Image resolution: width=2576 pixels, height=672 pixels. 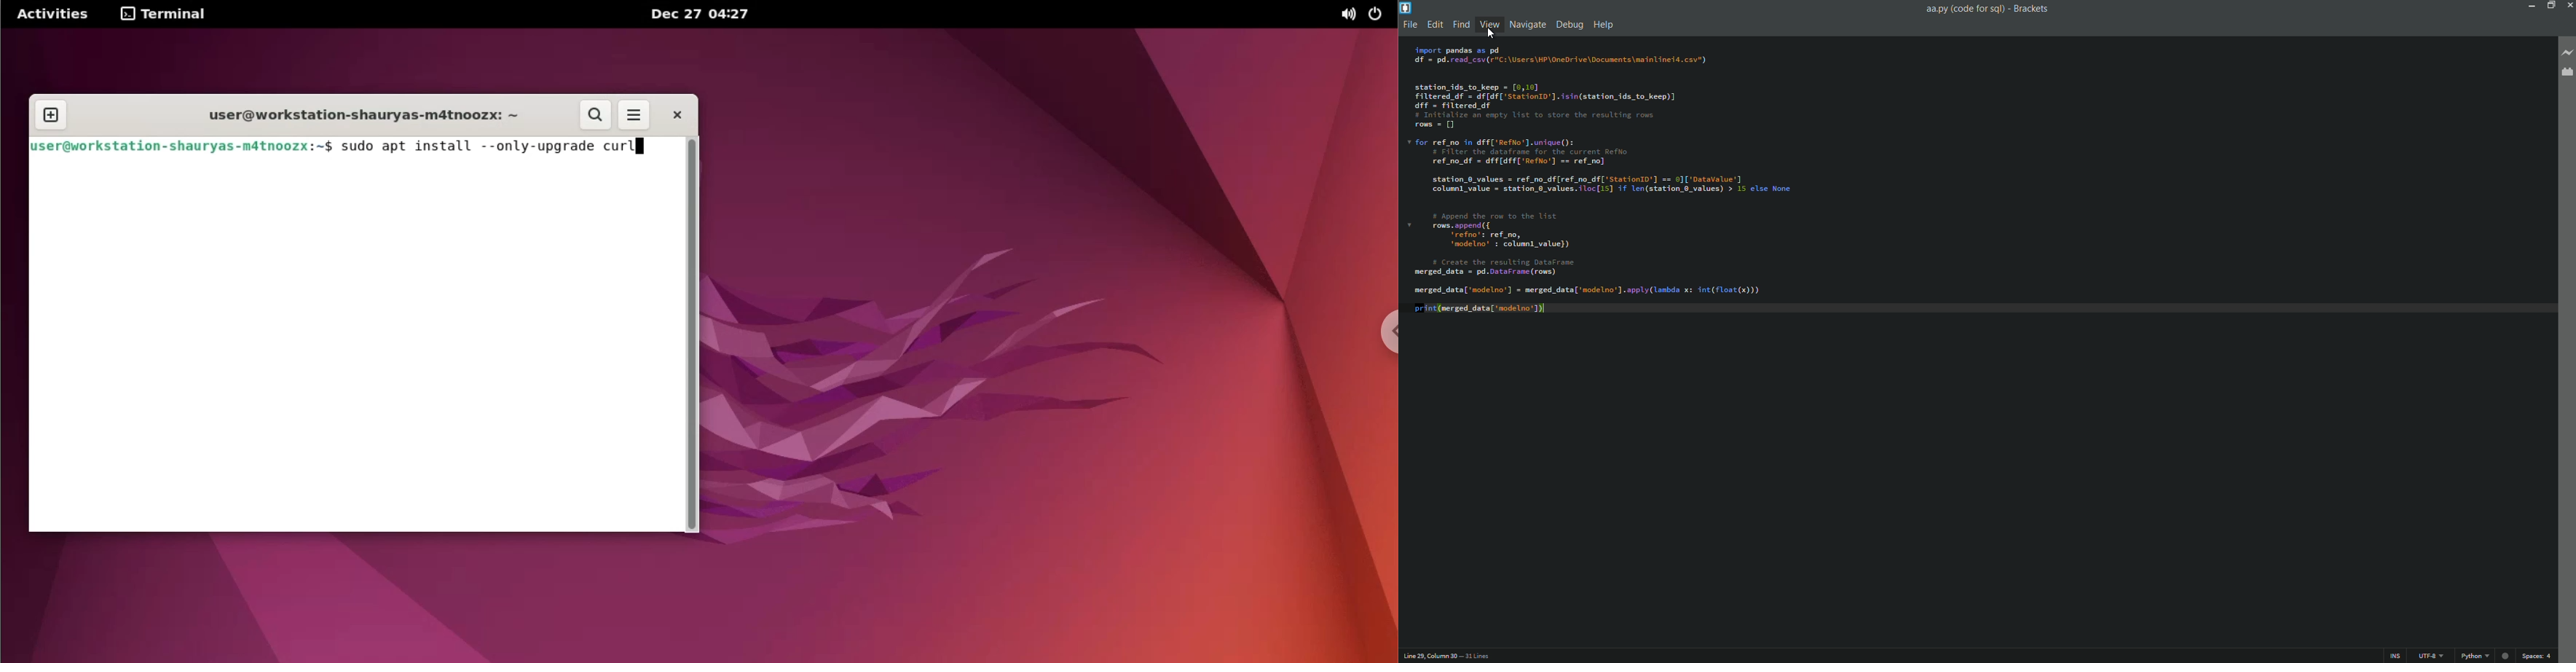 I want to click on extension manager, so click(x=2569, y=73).